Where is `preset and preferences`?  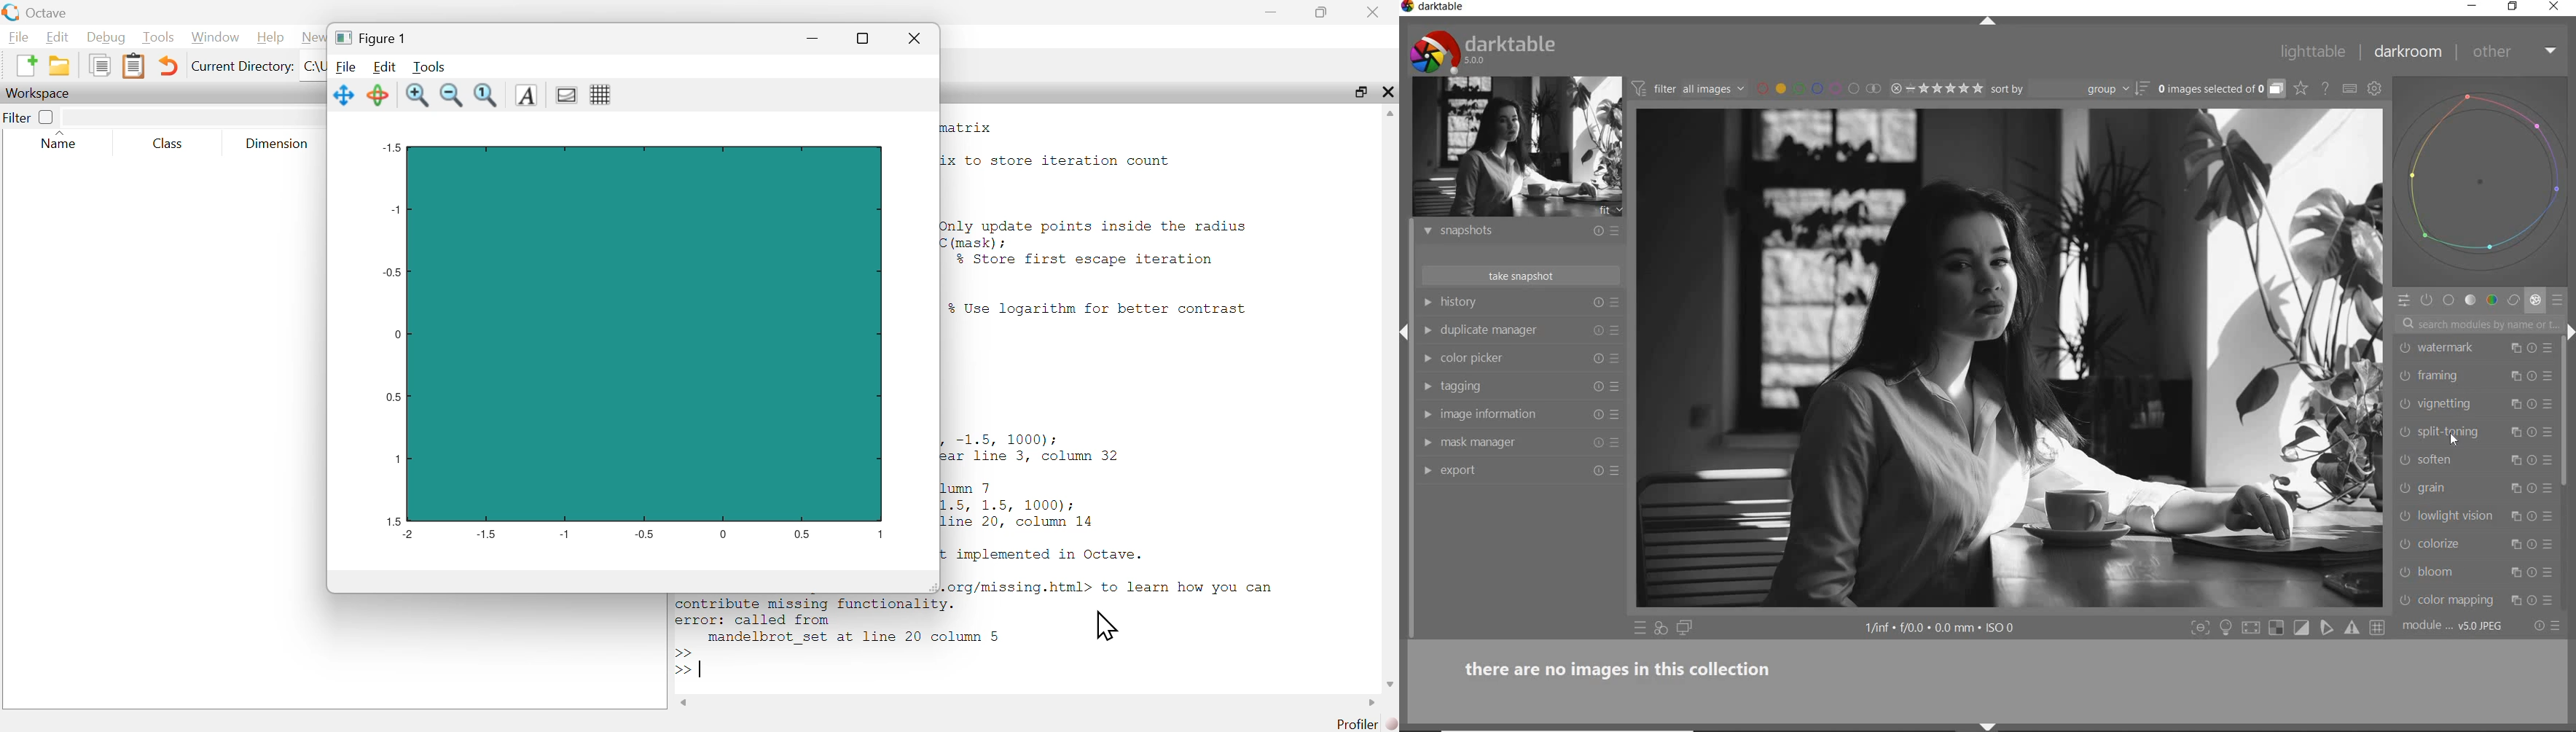 preset and preferences is located at coordinates (2550, 407).